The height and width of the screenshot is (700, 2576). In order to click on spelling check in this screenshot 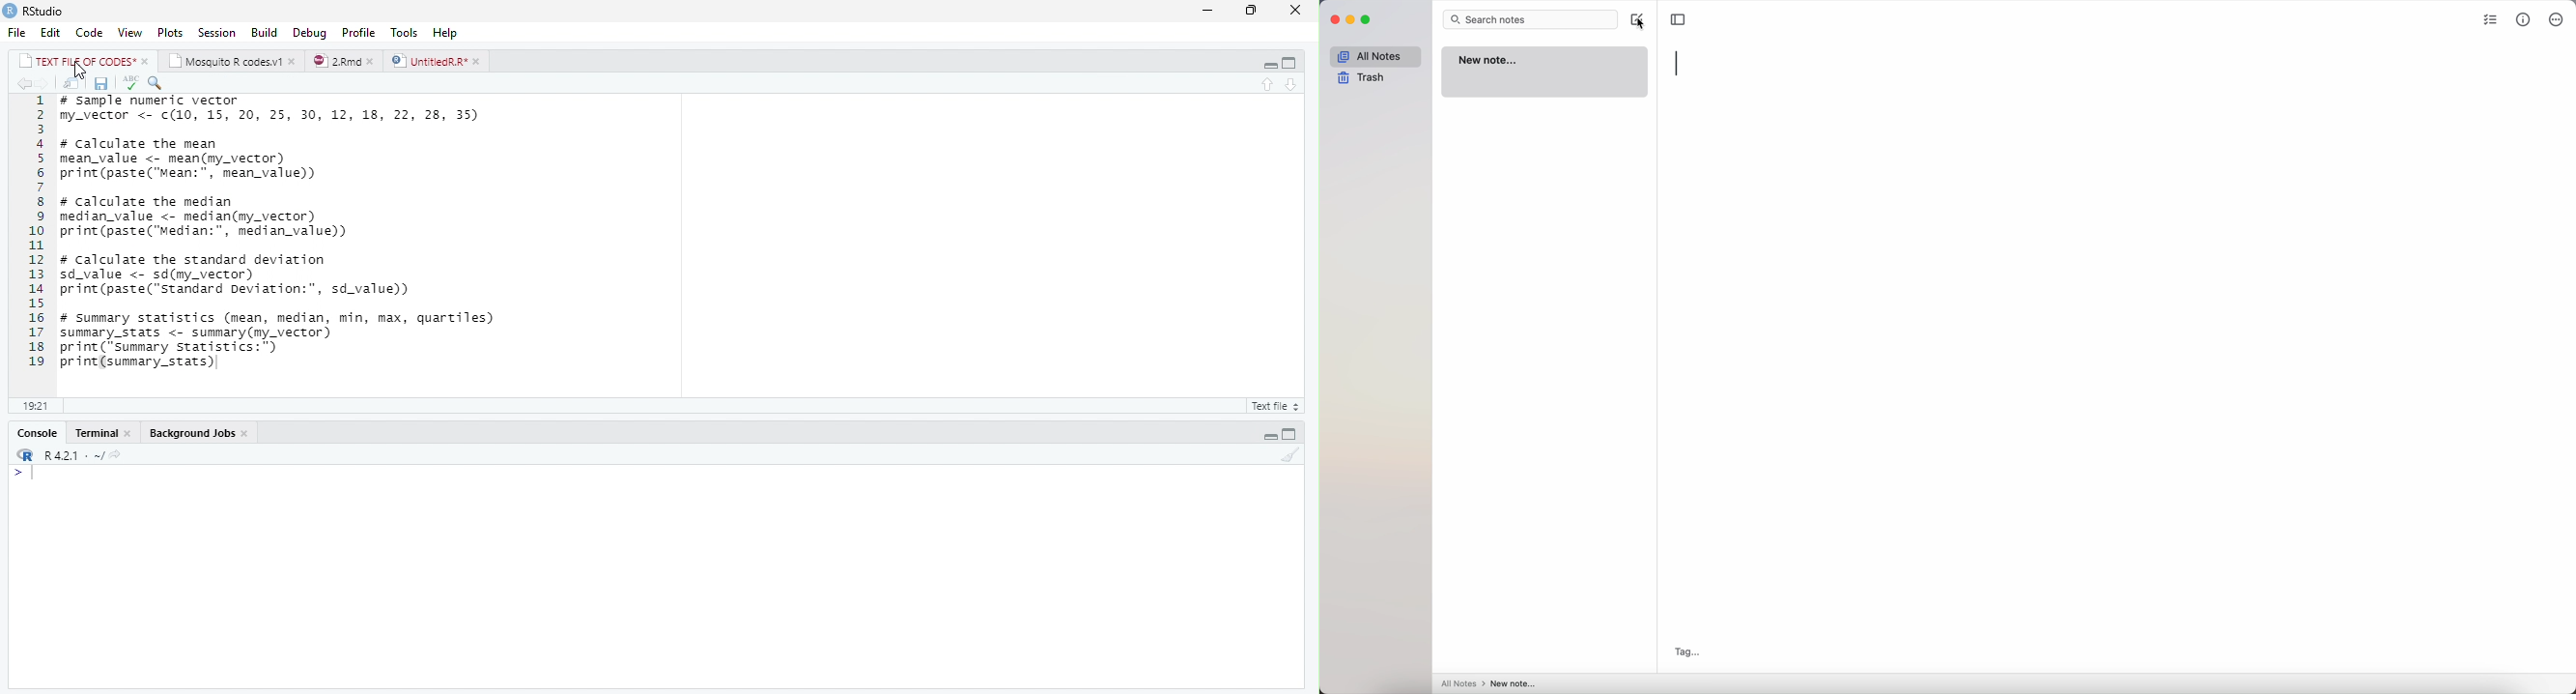, I will do `click(130, 83)`.